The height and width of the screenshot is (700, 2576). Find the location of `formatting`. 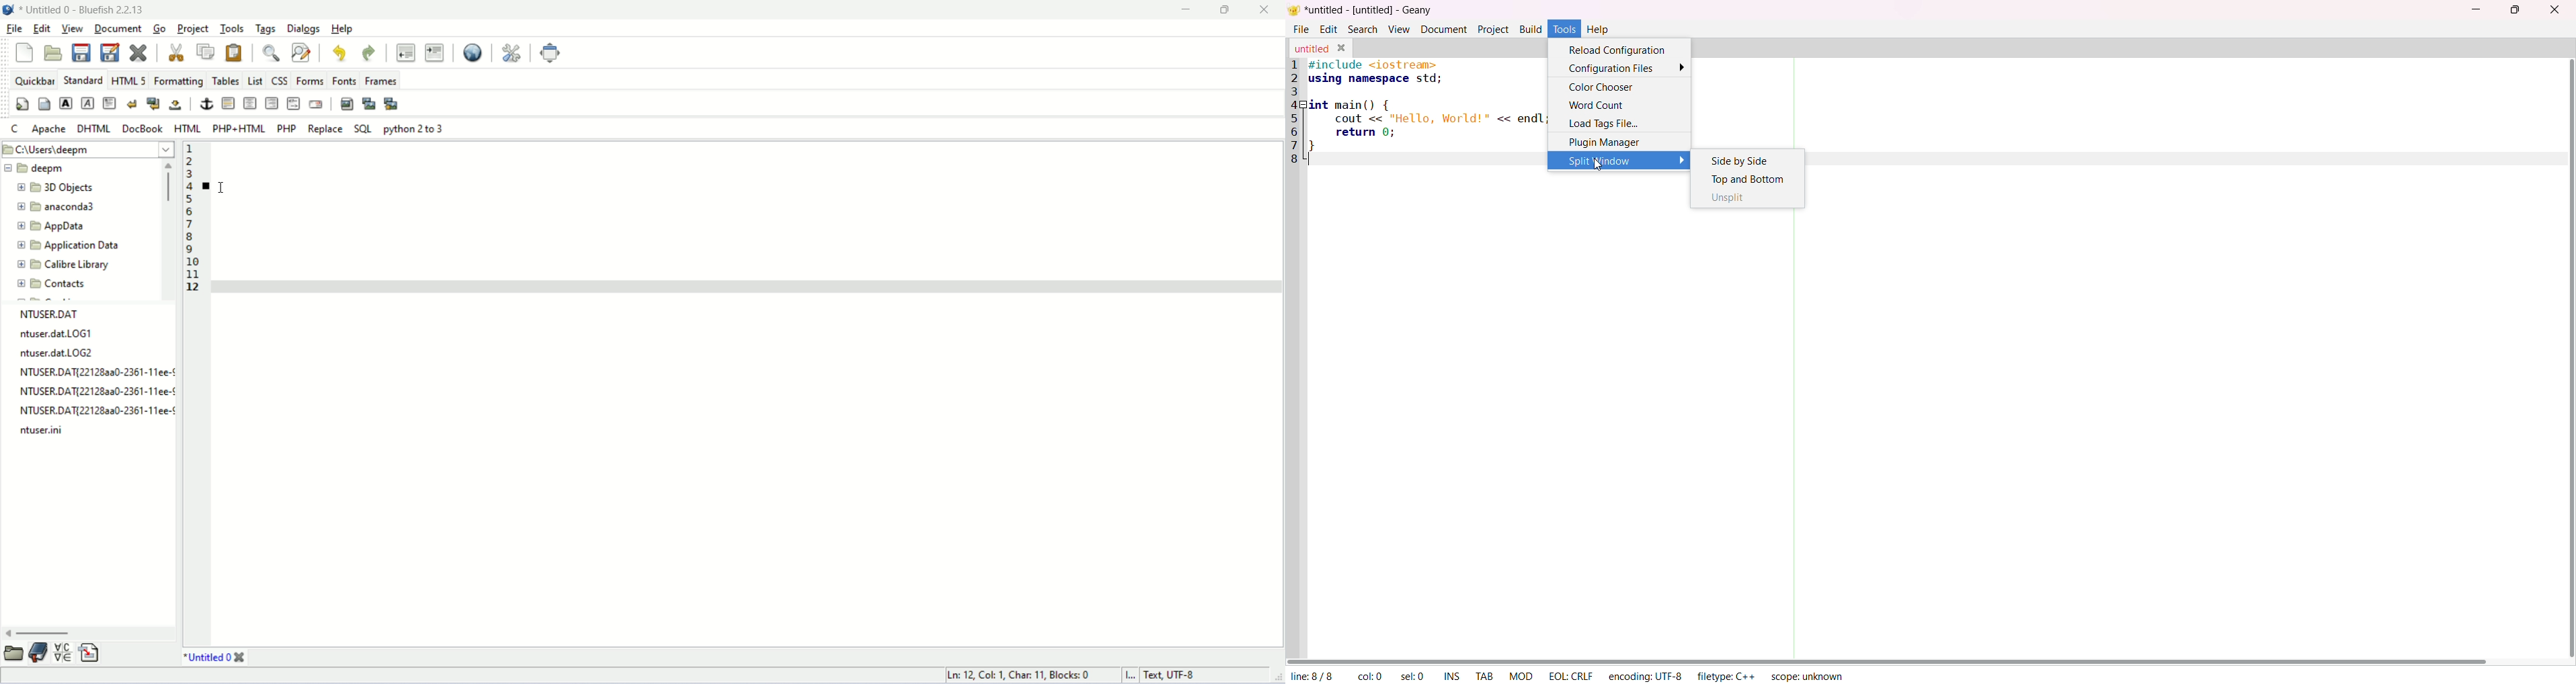

formatting is located at coordinates (178, 80).